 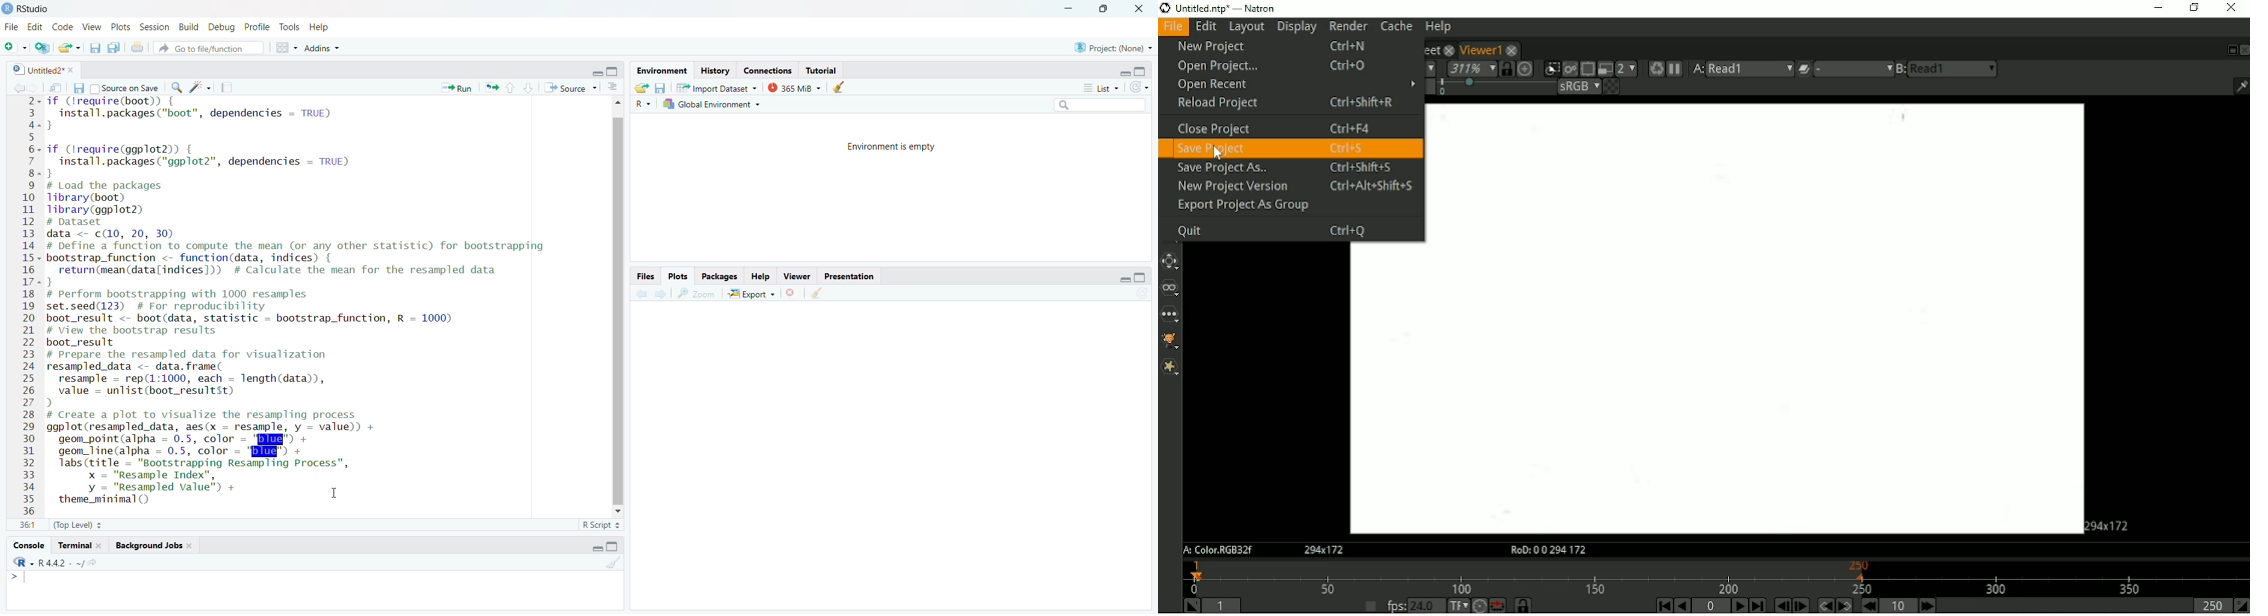 I want to click on  Source ~, so click(x=574, y=89).